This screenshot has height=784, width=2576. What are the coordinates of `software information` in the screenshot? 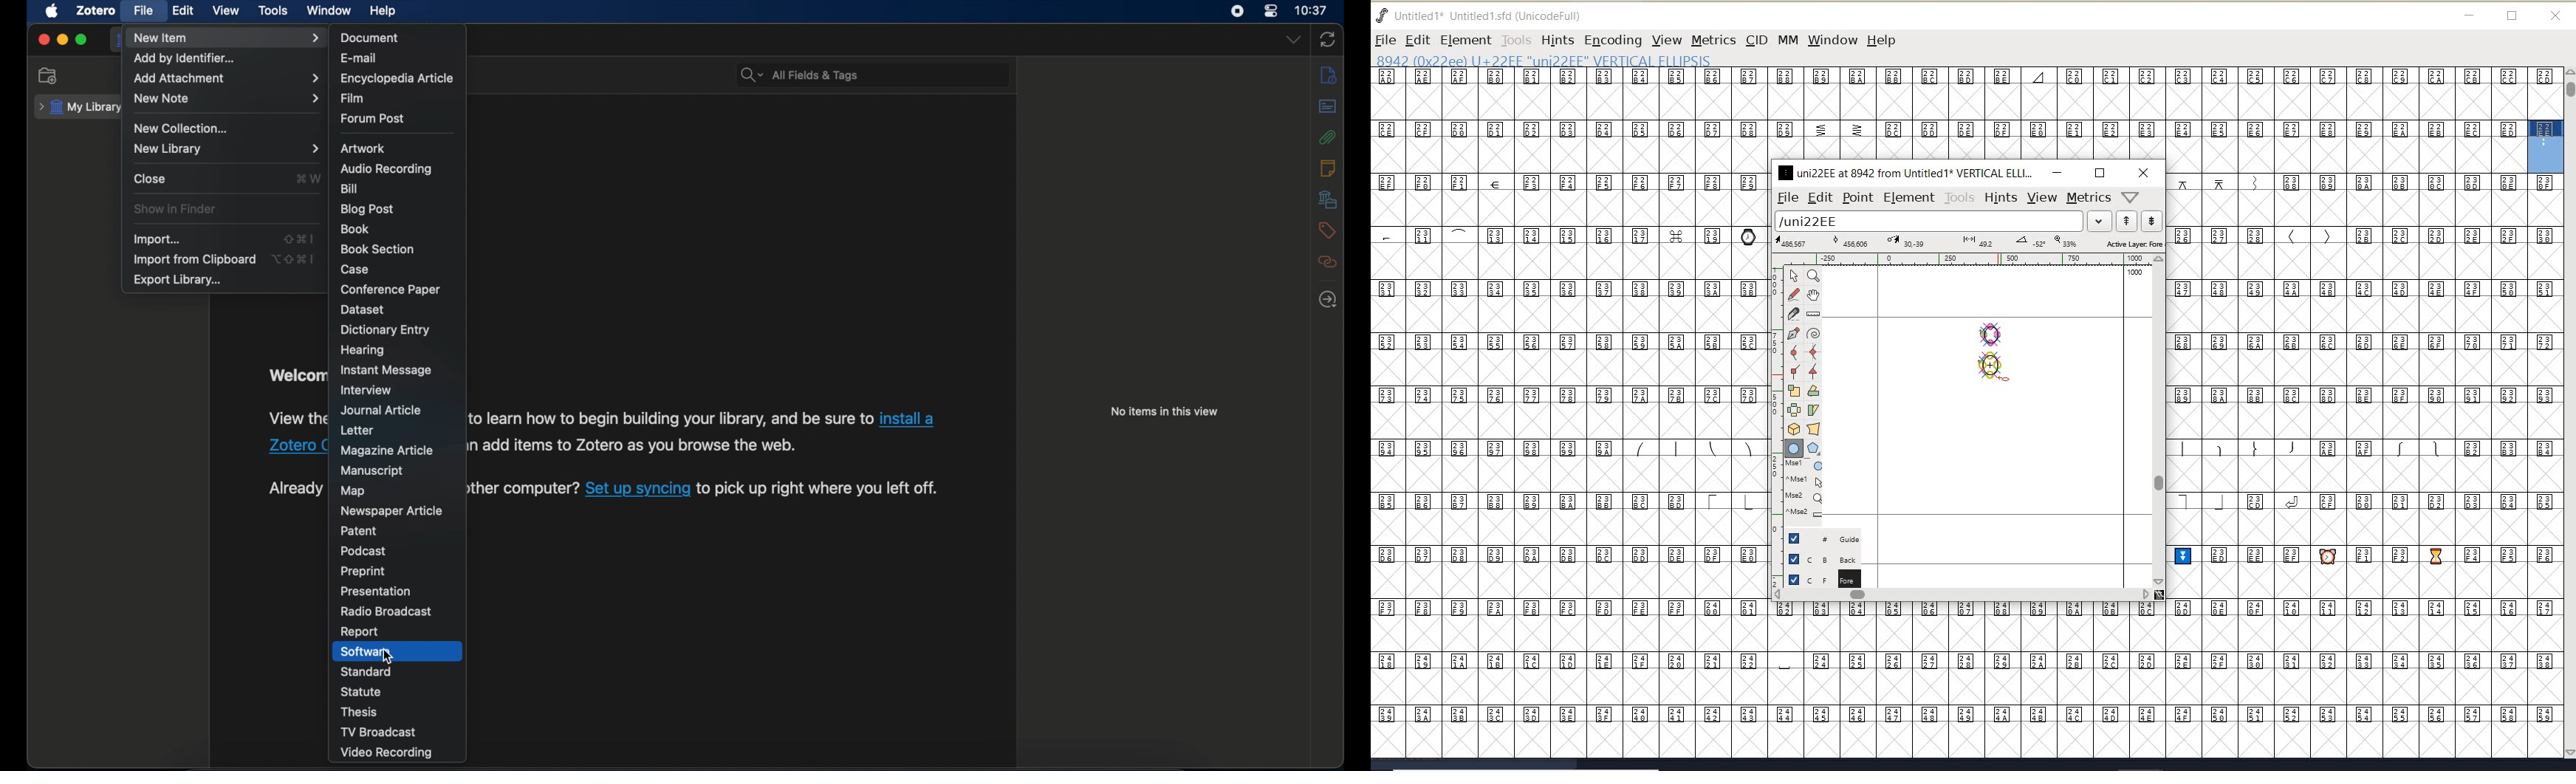 It's located at (638, 445).